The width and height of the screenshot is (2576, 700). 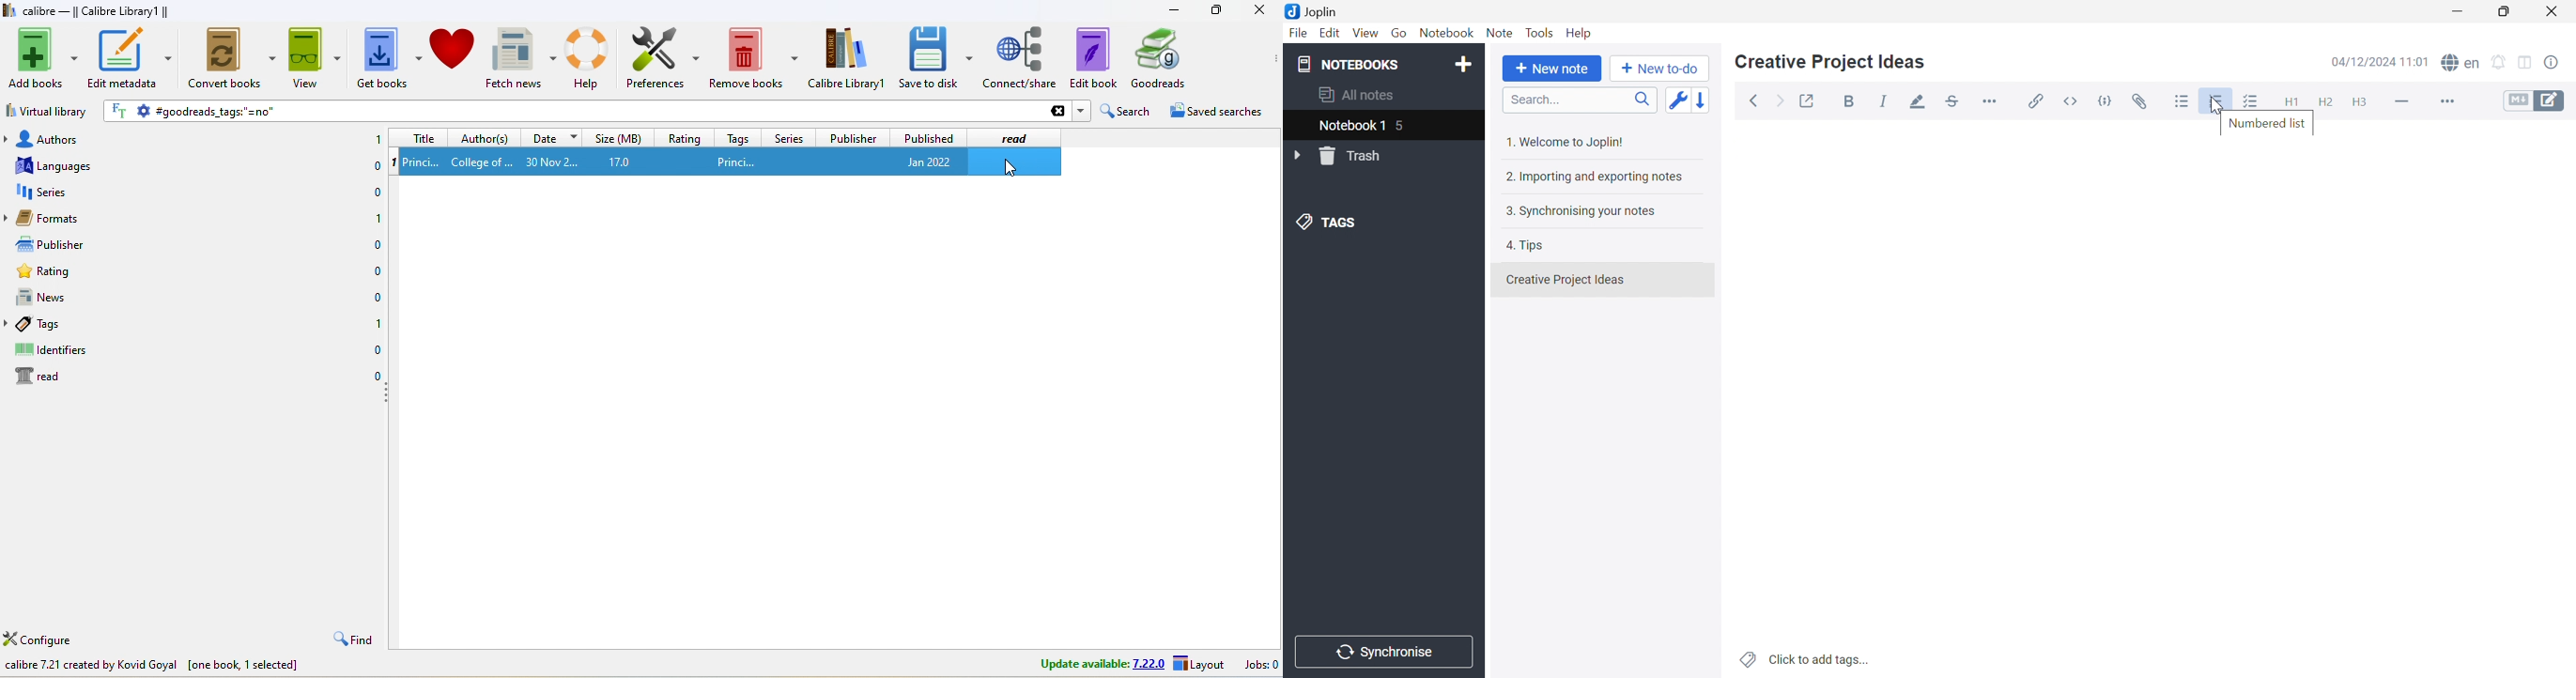 I want to click on Forward, so click(x=1779, y=103).